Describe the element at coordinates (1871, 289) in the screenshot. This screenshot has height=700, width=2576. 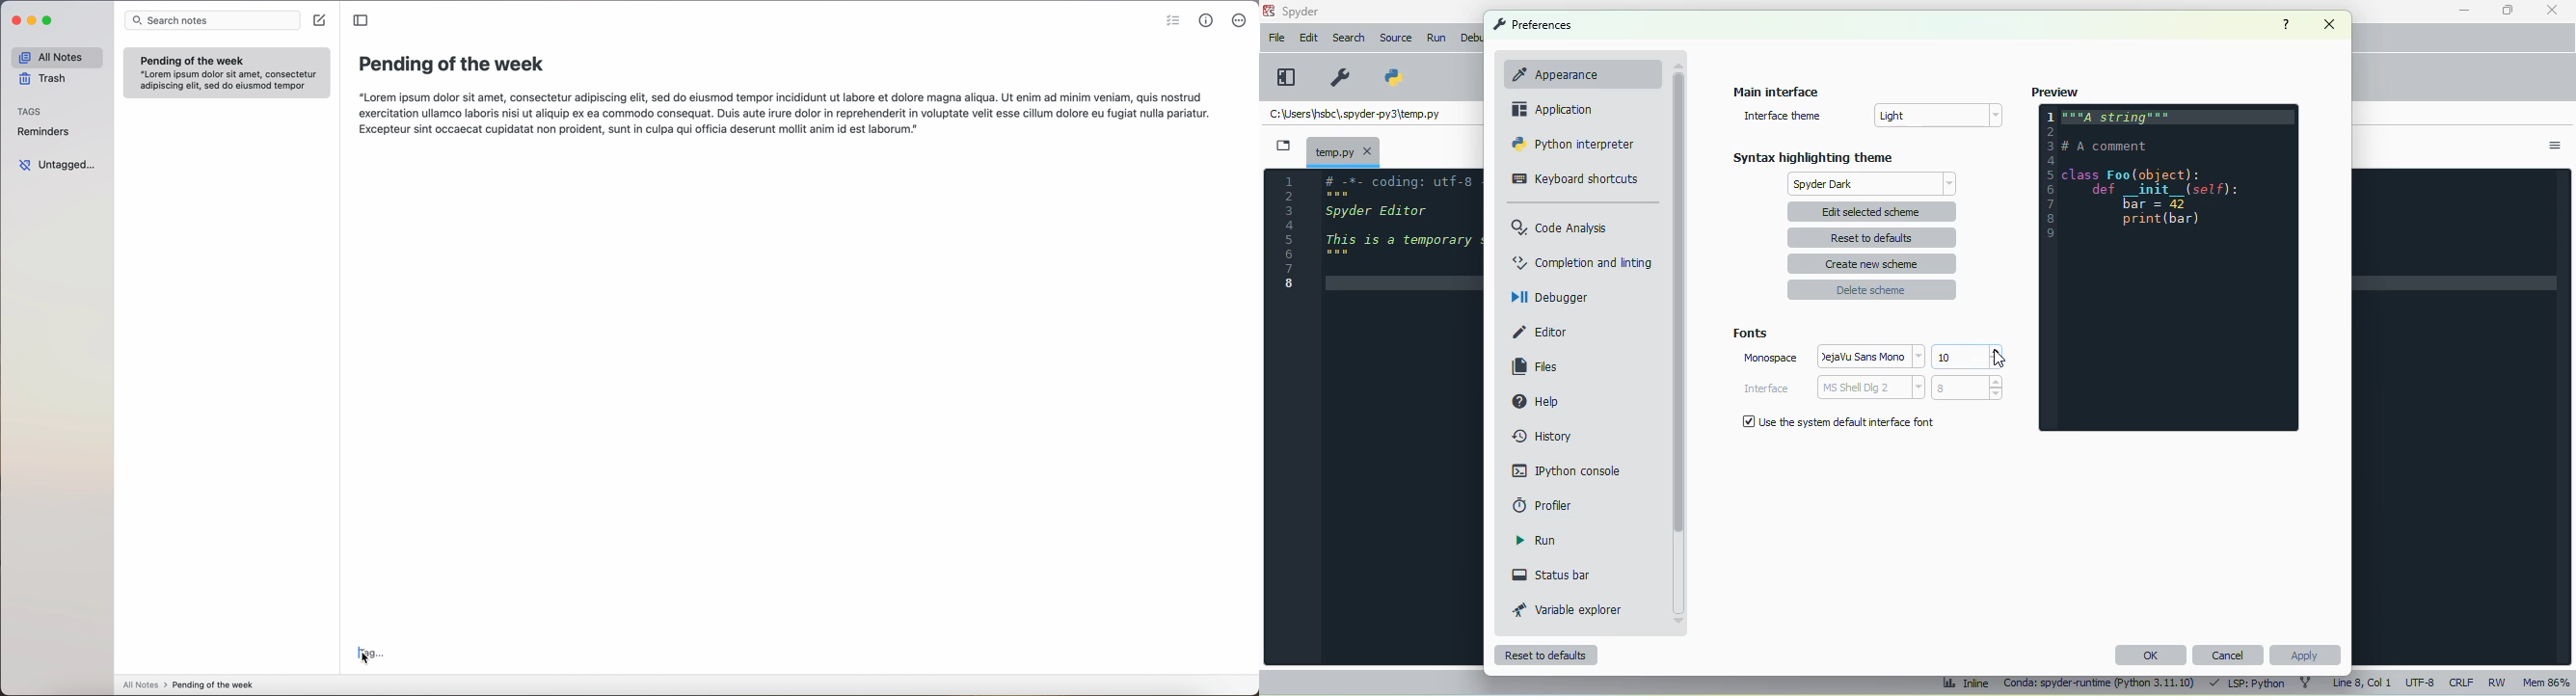
I see `delete scheme` at that location.